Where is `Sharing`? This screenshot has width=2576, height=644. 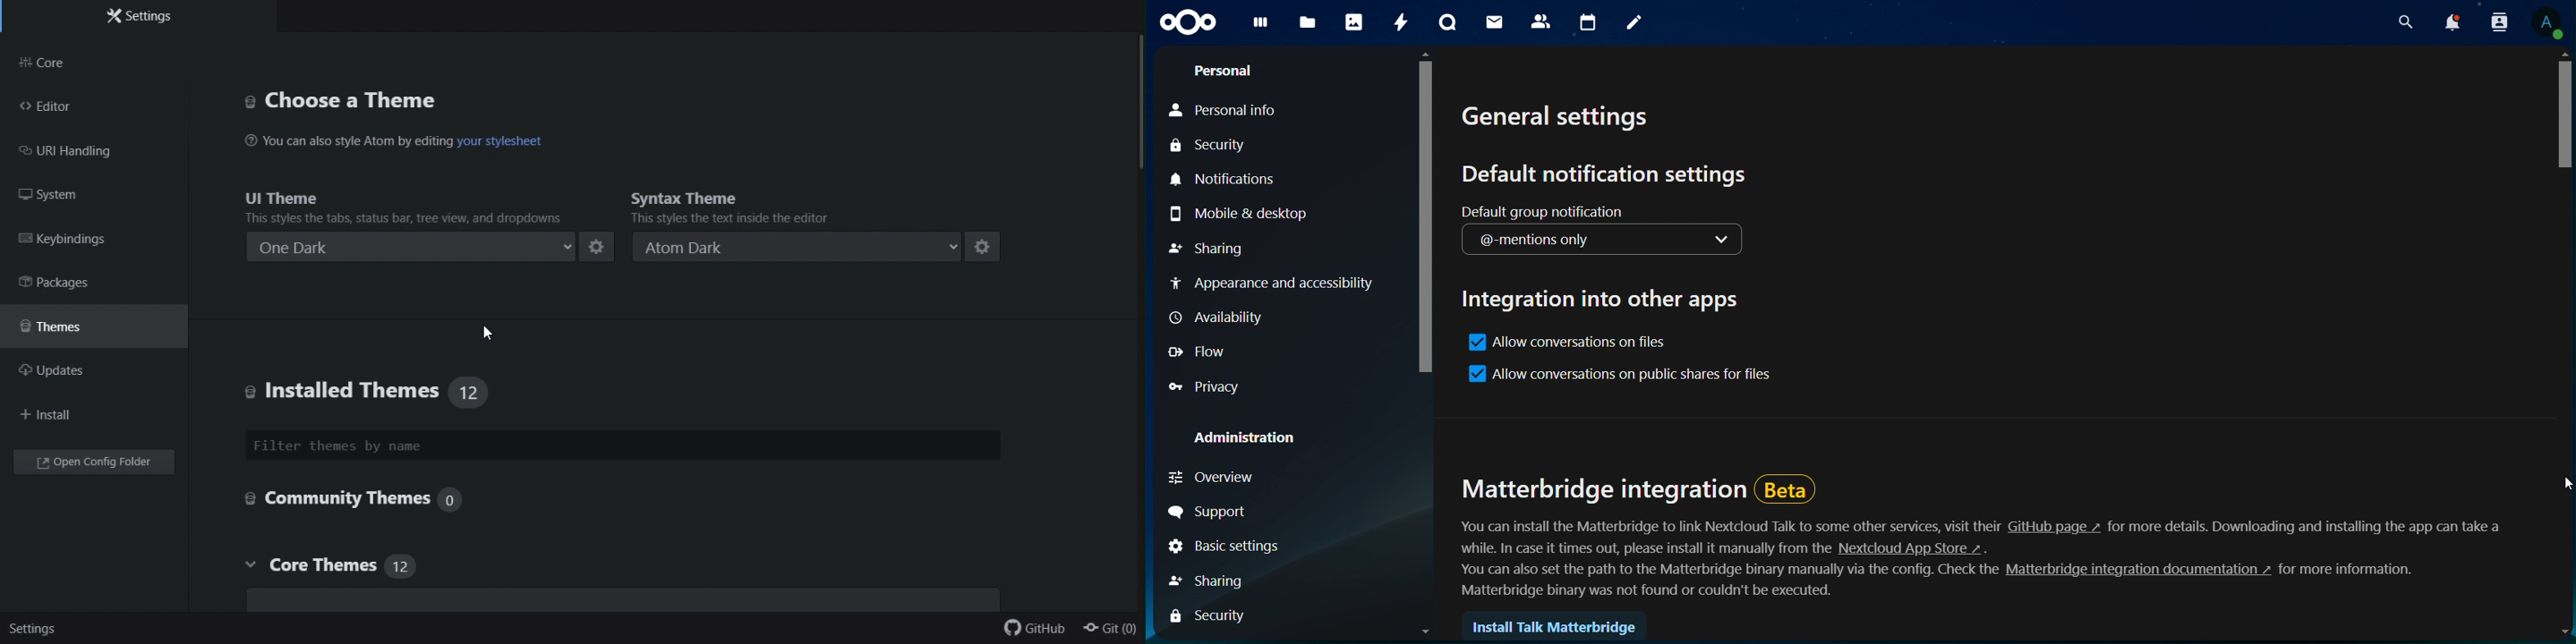 Sharing is located at coordinates (1207, 250).